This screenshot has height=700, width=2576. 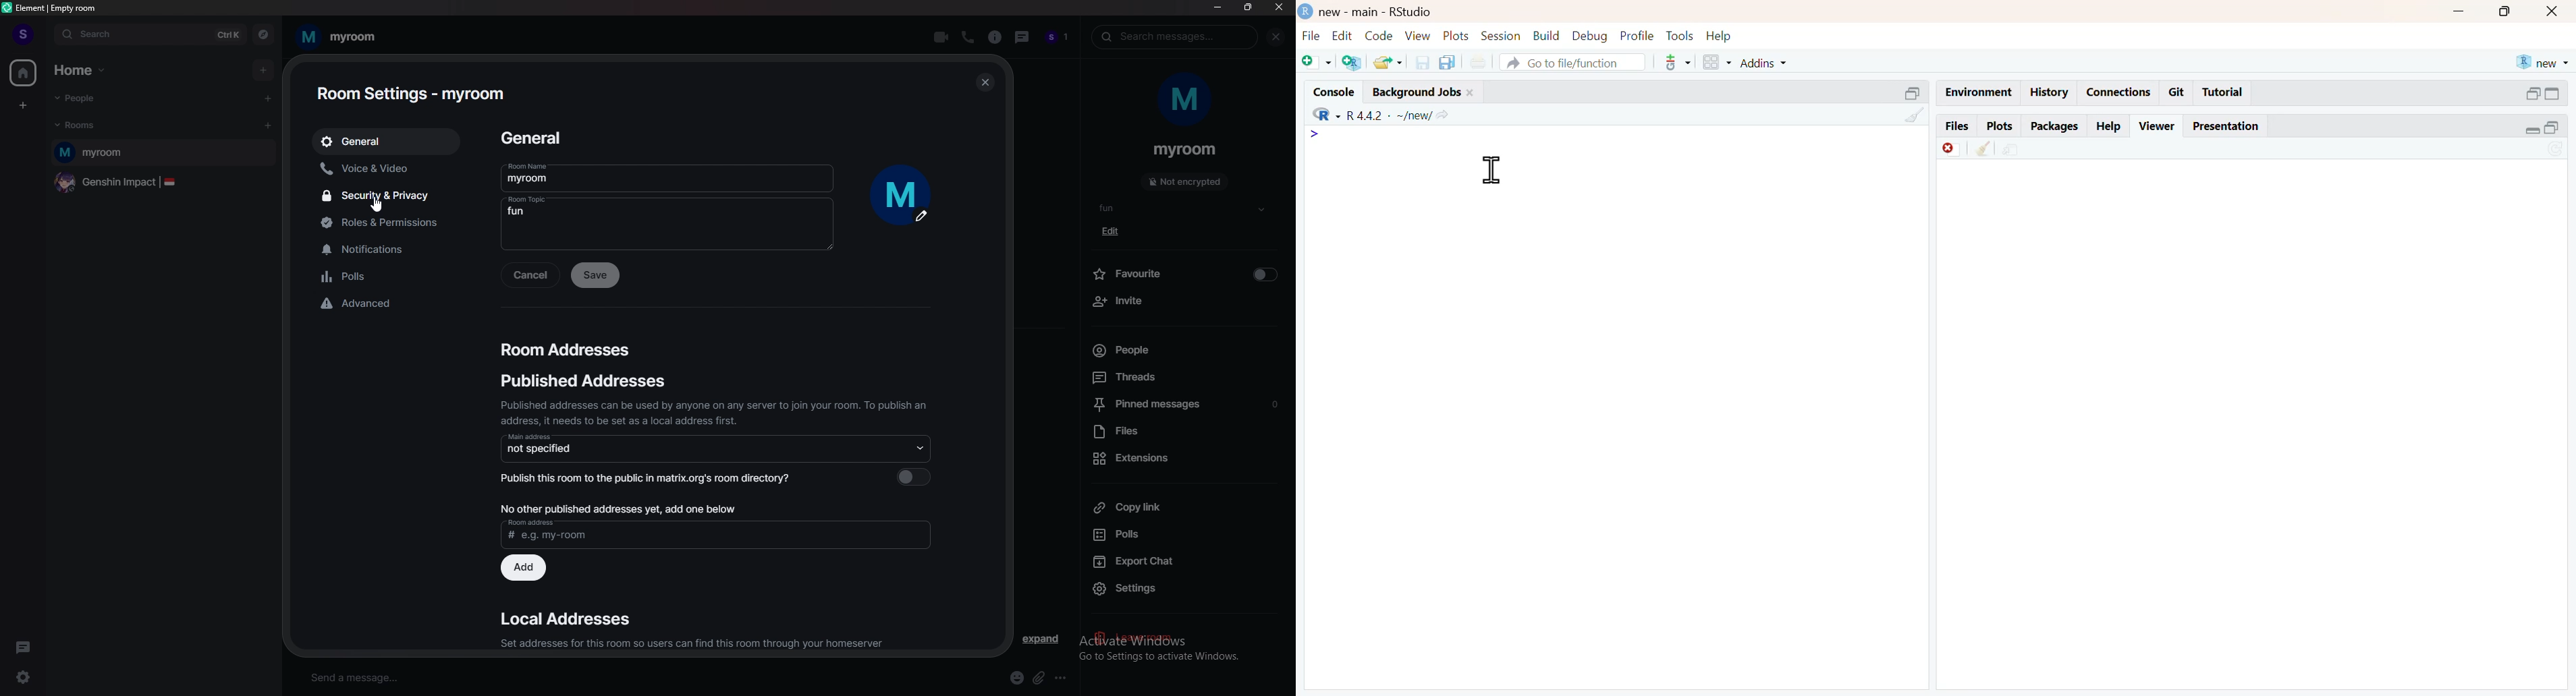 What do you see at coordinates (1185, 181) in the screenshot?
I see `not encrypted` at bounding box center [1185, 181].